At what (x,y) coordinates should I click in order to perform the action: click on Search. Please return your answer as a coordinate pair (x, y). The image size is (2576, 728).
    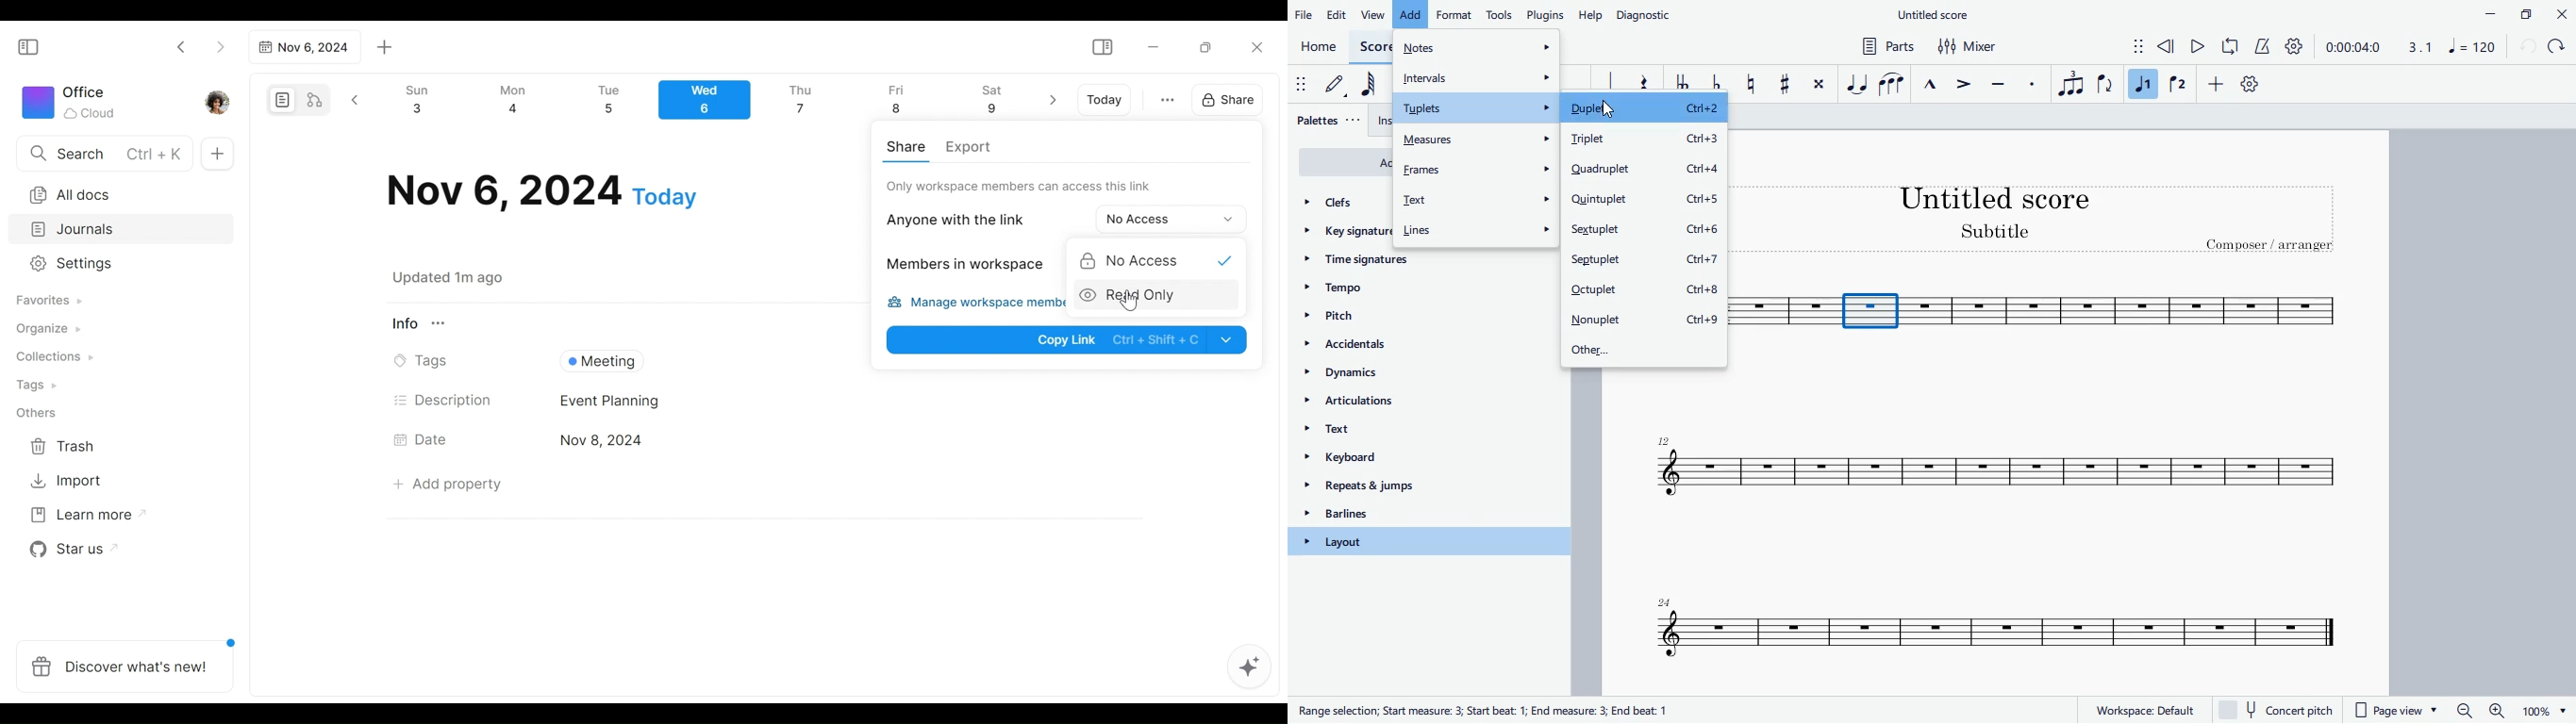
    Looking at the image, I should click on (103, 153).